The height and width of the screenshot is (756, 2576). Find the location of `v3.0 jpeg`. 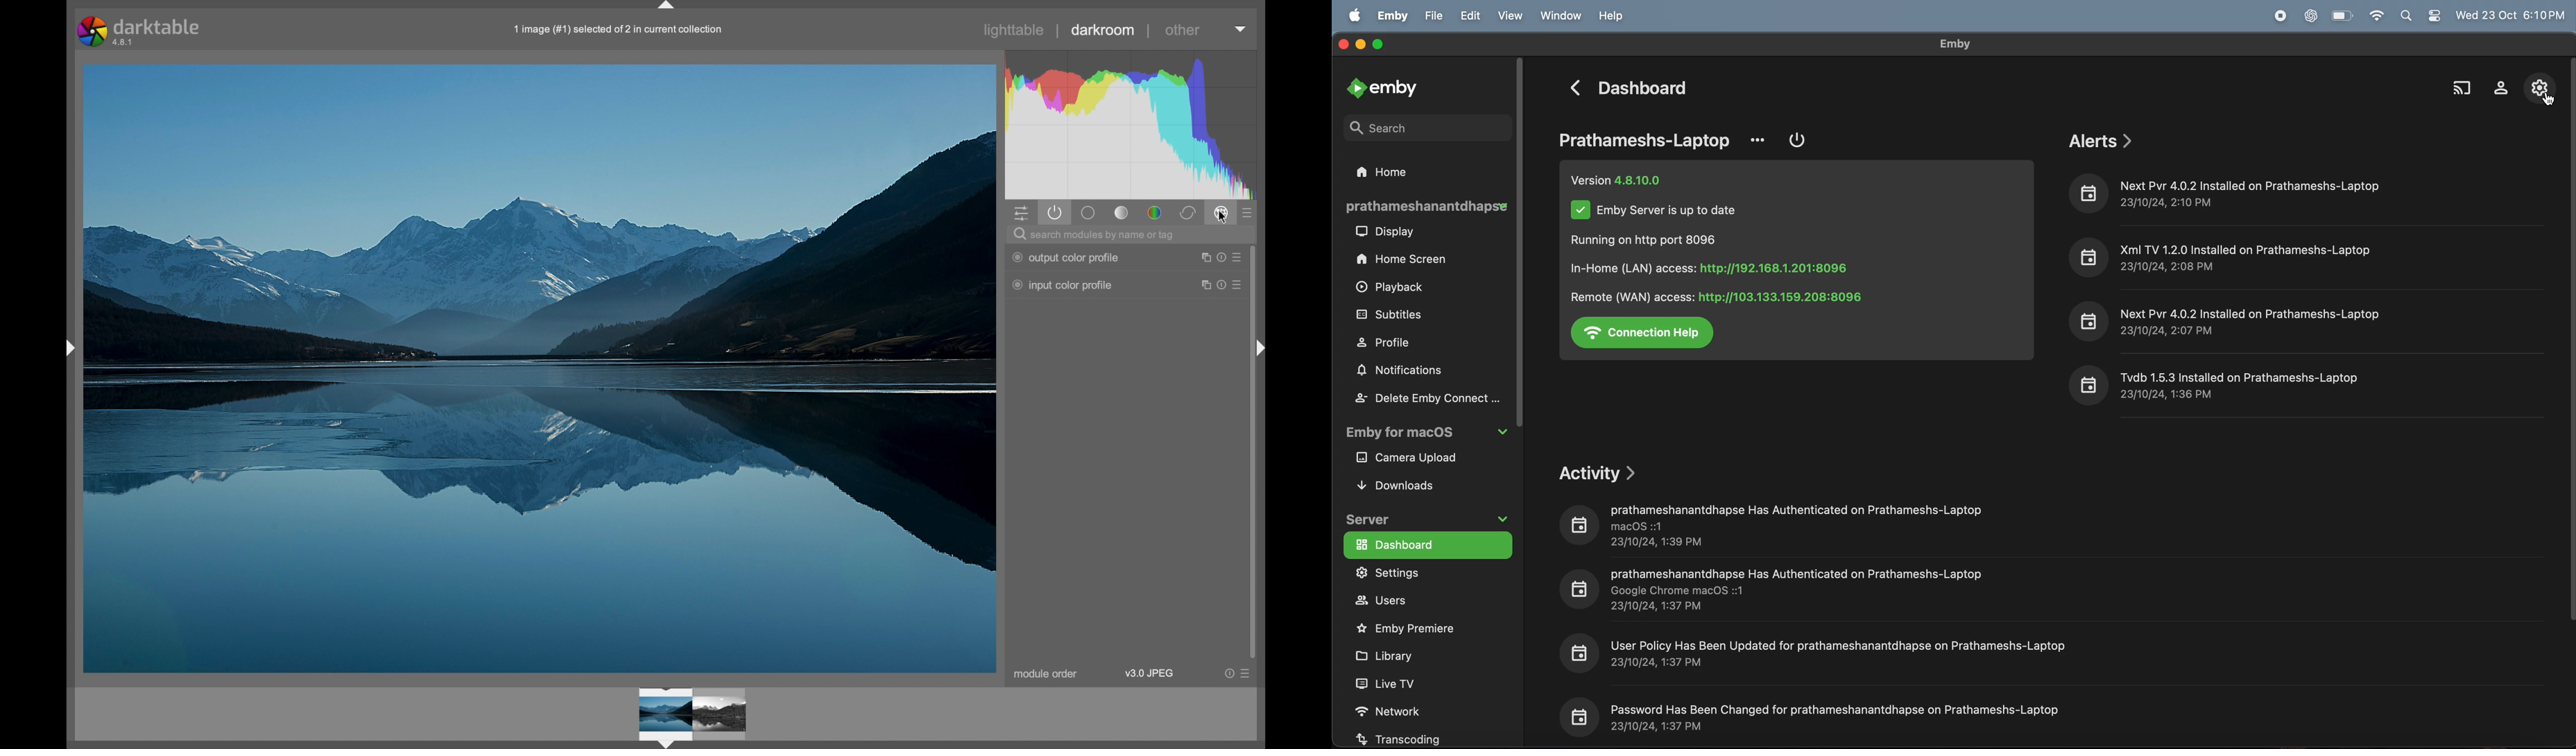

v3.0 jpeg is located at coordinates (1149, 673).